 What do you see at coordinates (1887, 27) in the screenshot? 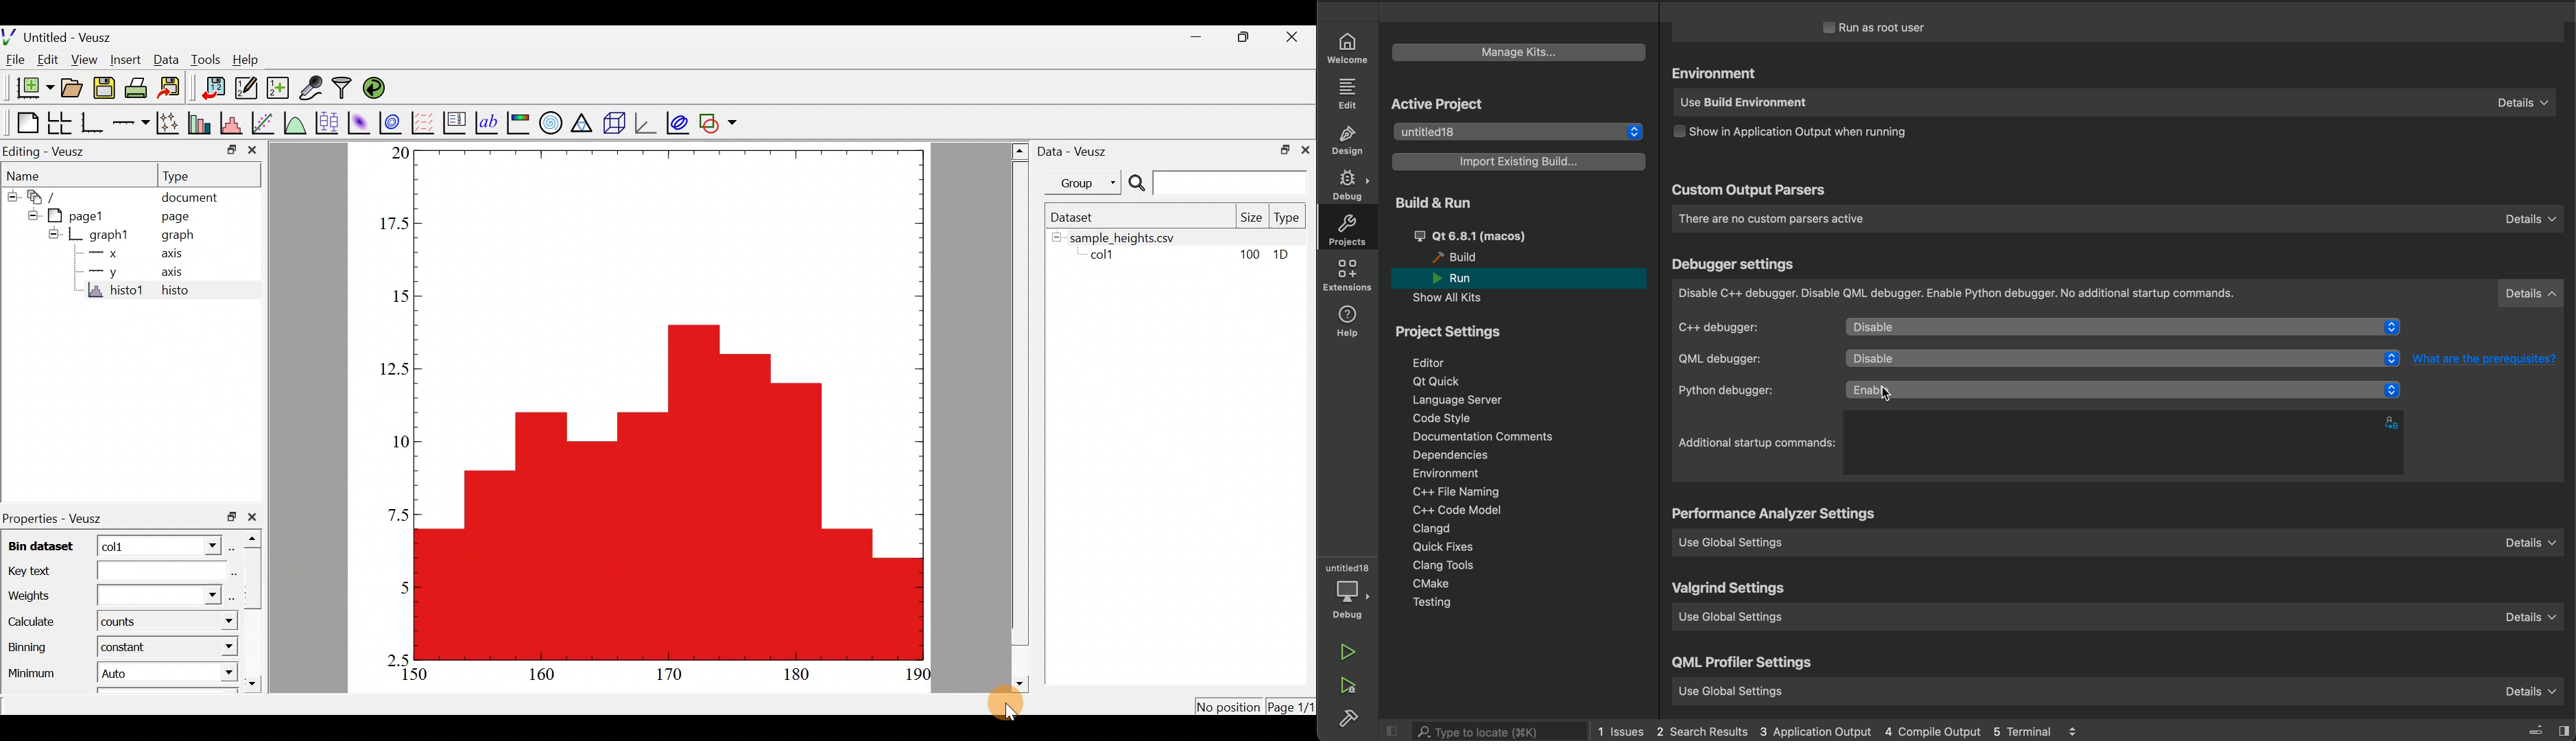
I see `run as root user` at bounding box center [1887, 27].